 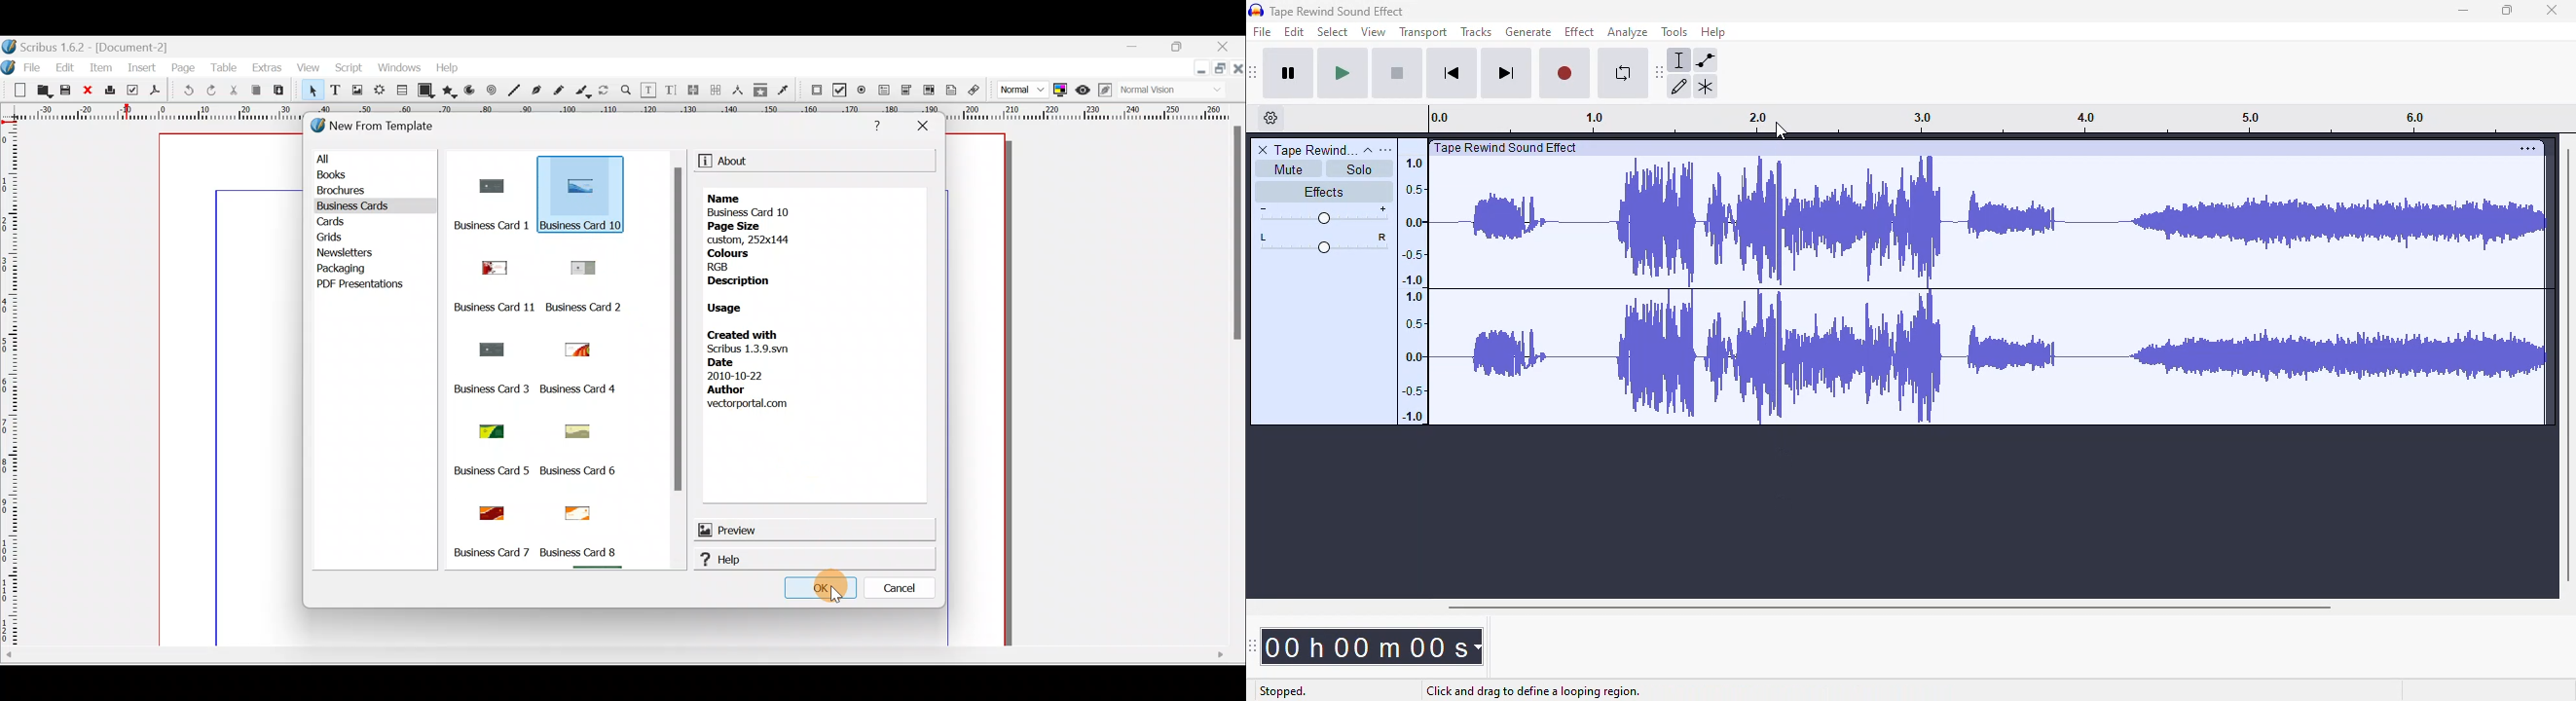 I want to click on Calligraphic line, so click(x=585, y=92).